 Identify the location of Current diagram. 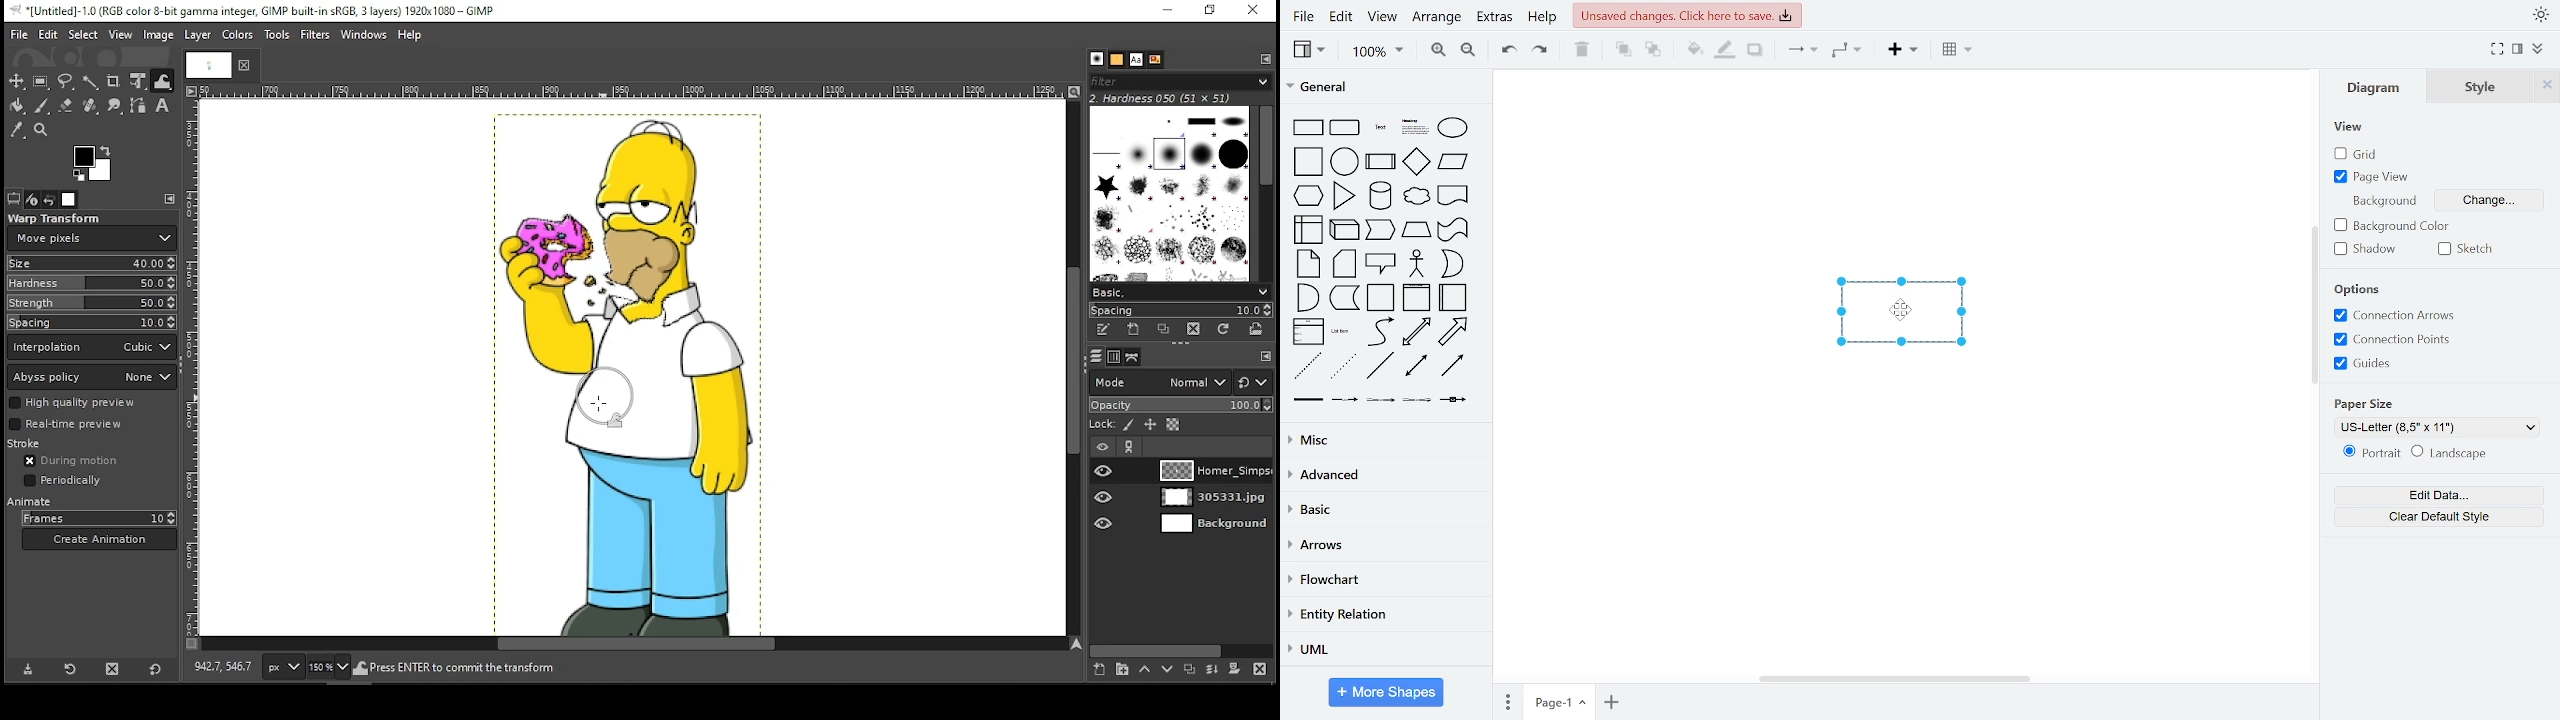
(1895, 313).